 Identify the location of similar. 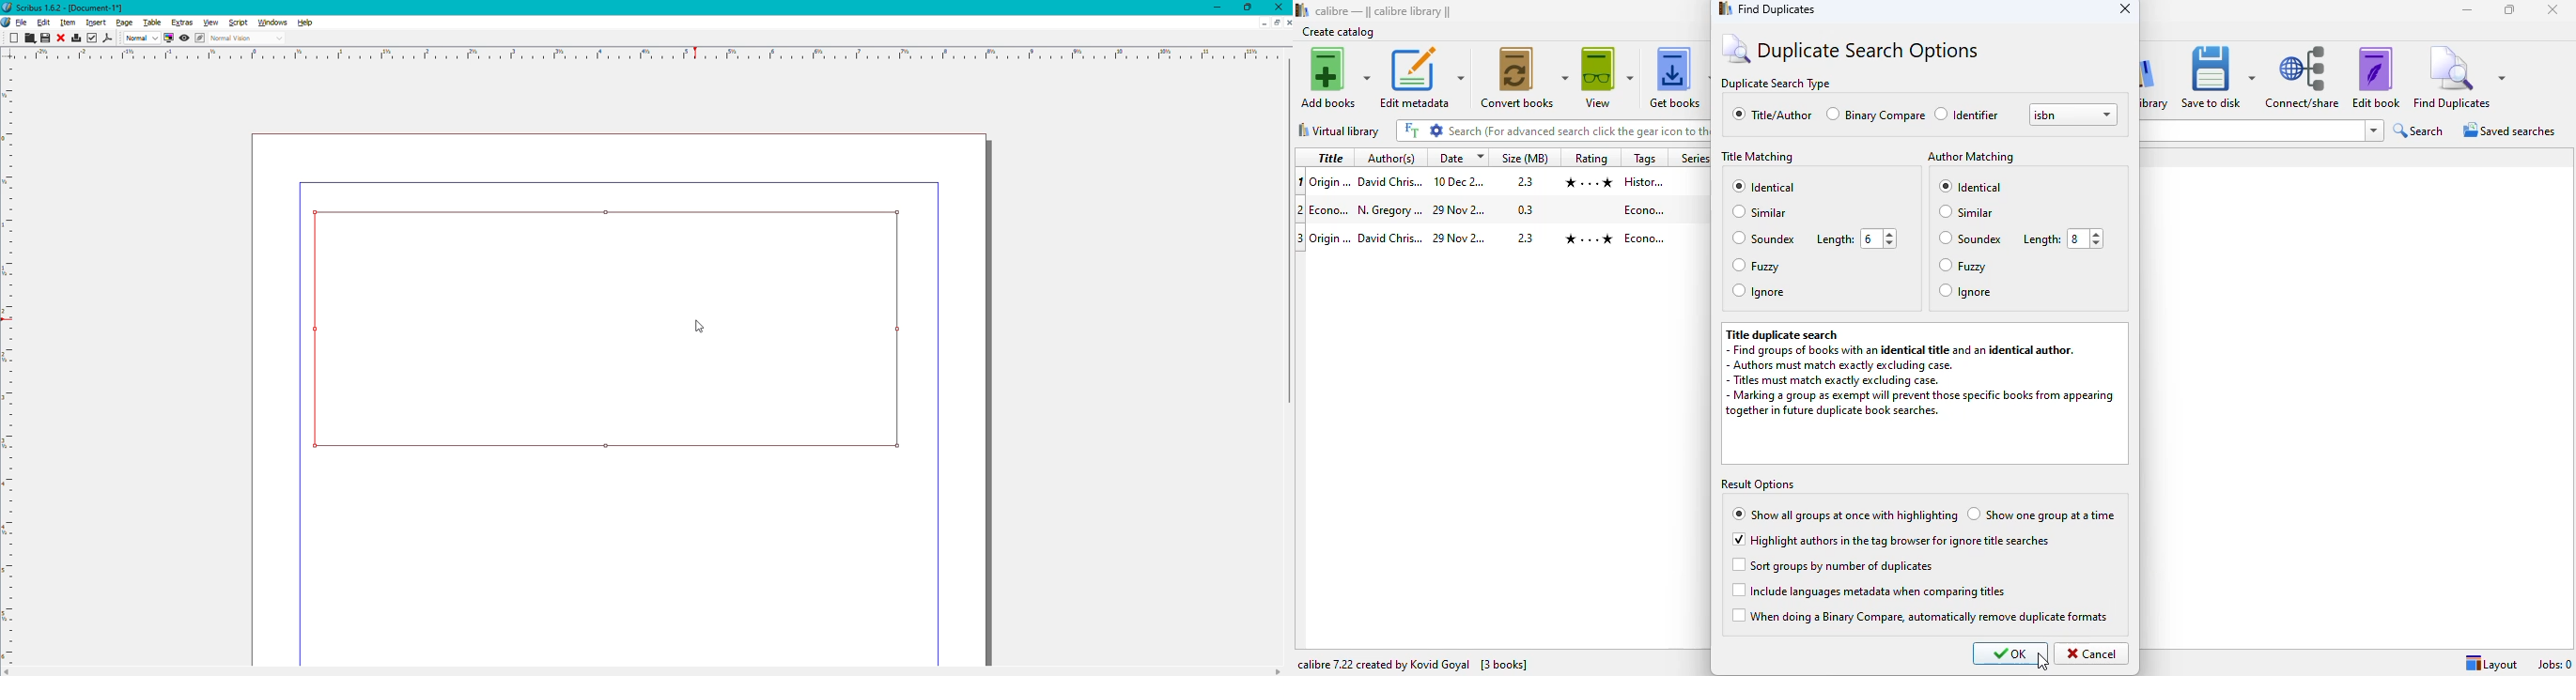
(1761, 212).